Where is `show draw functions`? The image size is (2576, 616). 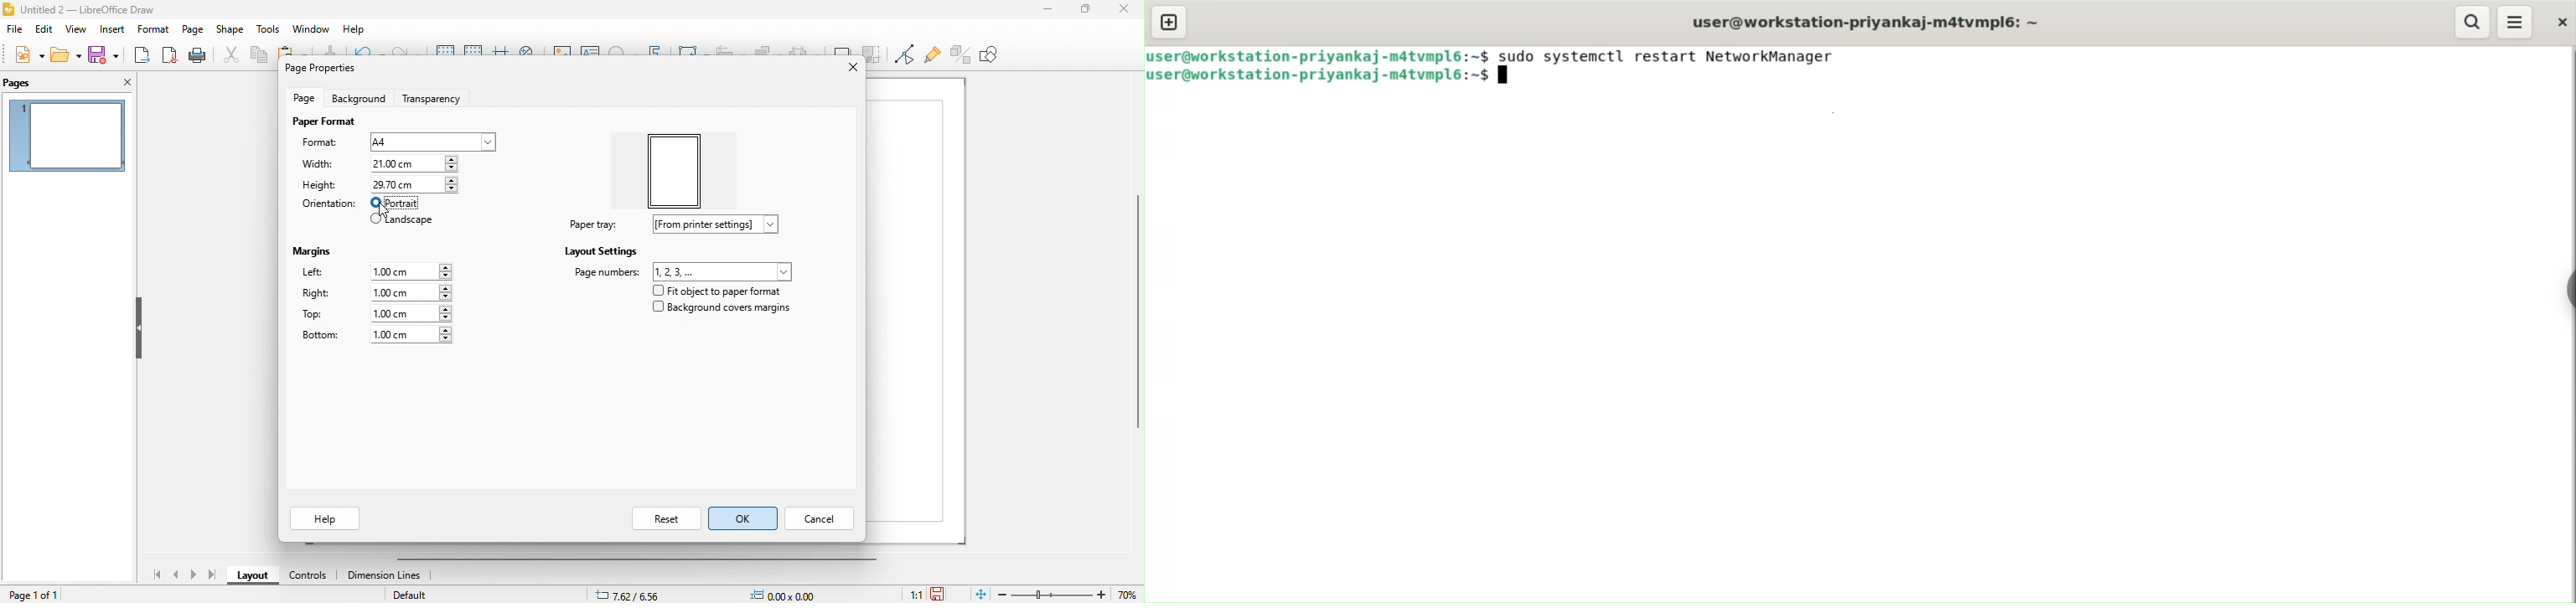
show draw functions is located at coordinates (999, 59).